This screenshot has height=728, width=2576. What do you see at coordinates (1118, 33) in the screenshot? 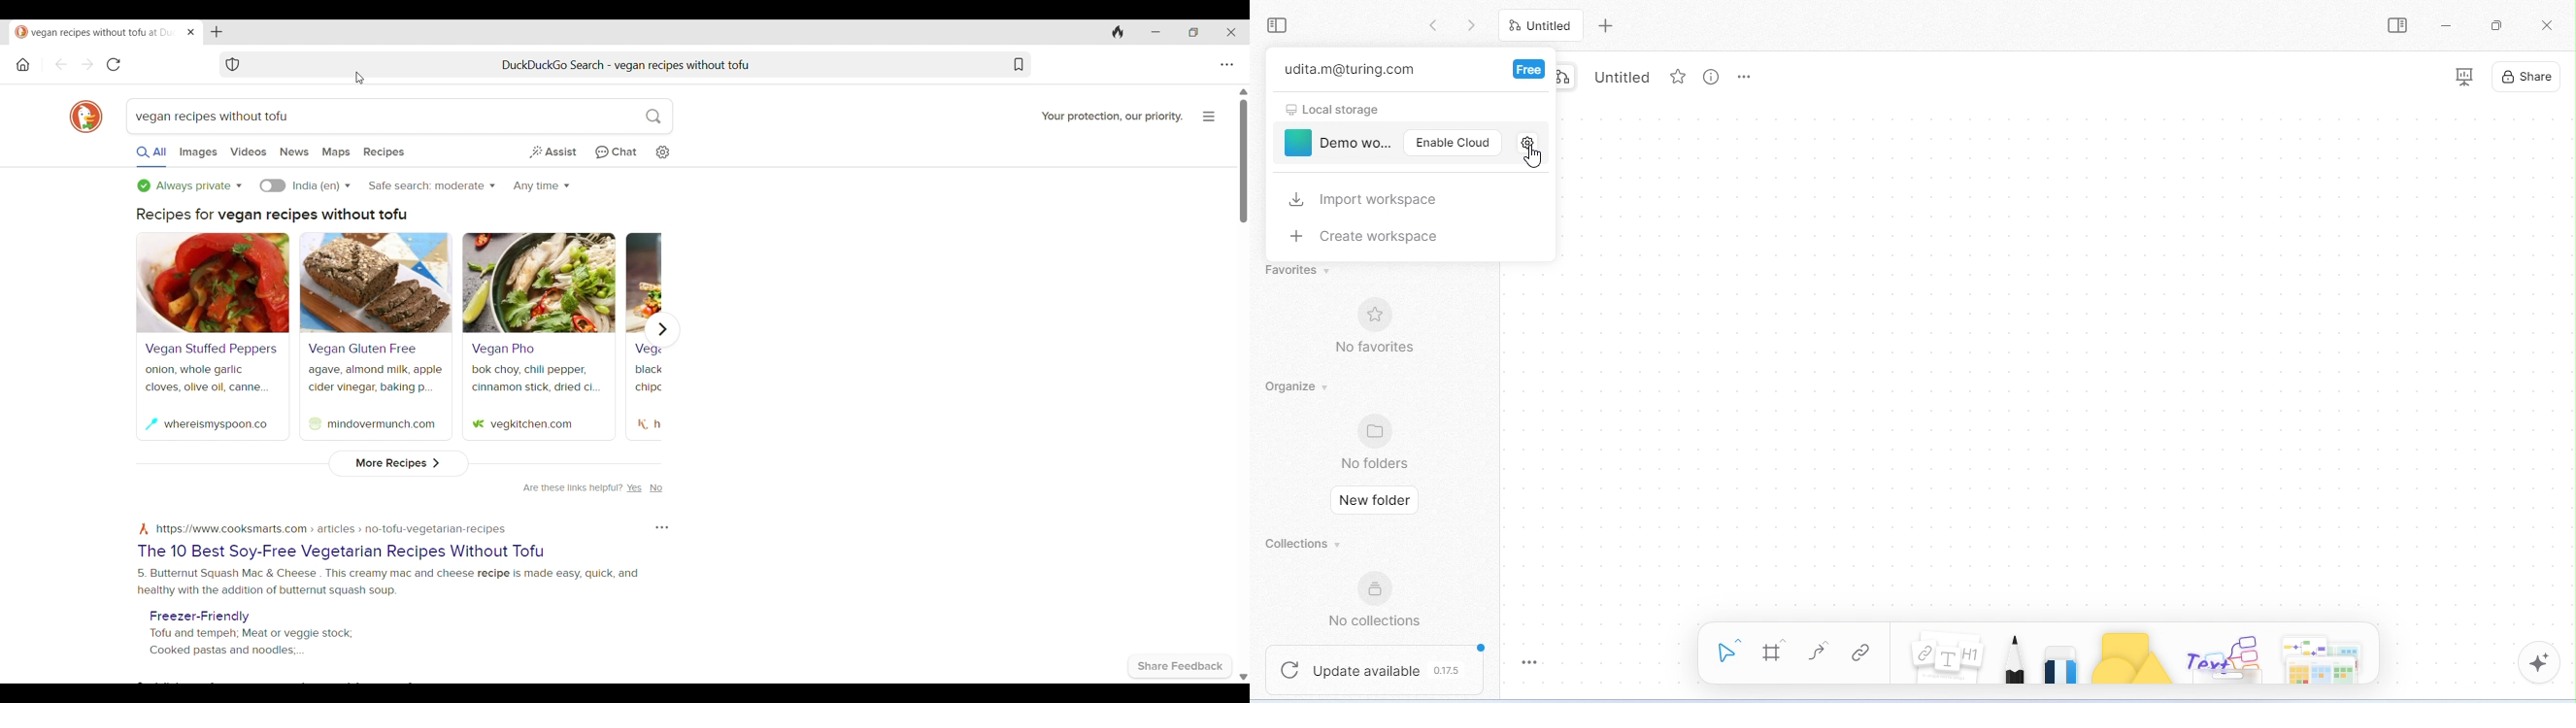
I see `Clear browsing history ` at bounding box center [1118, 33].